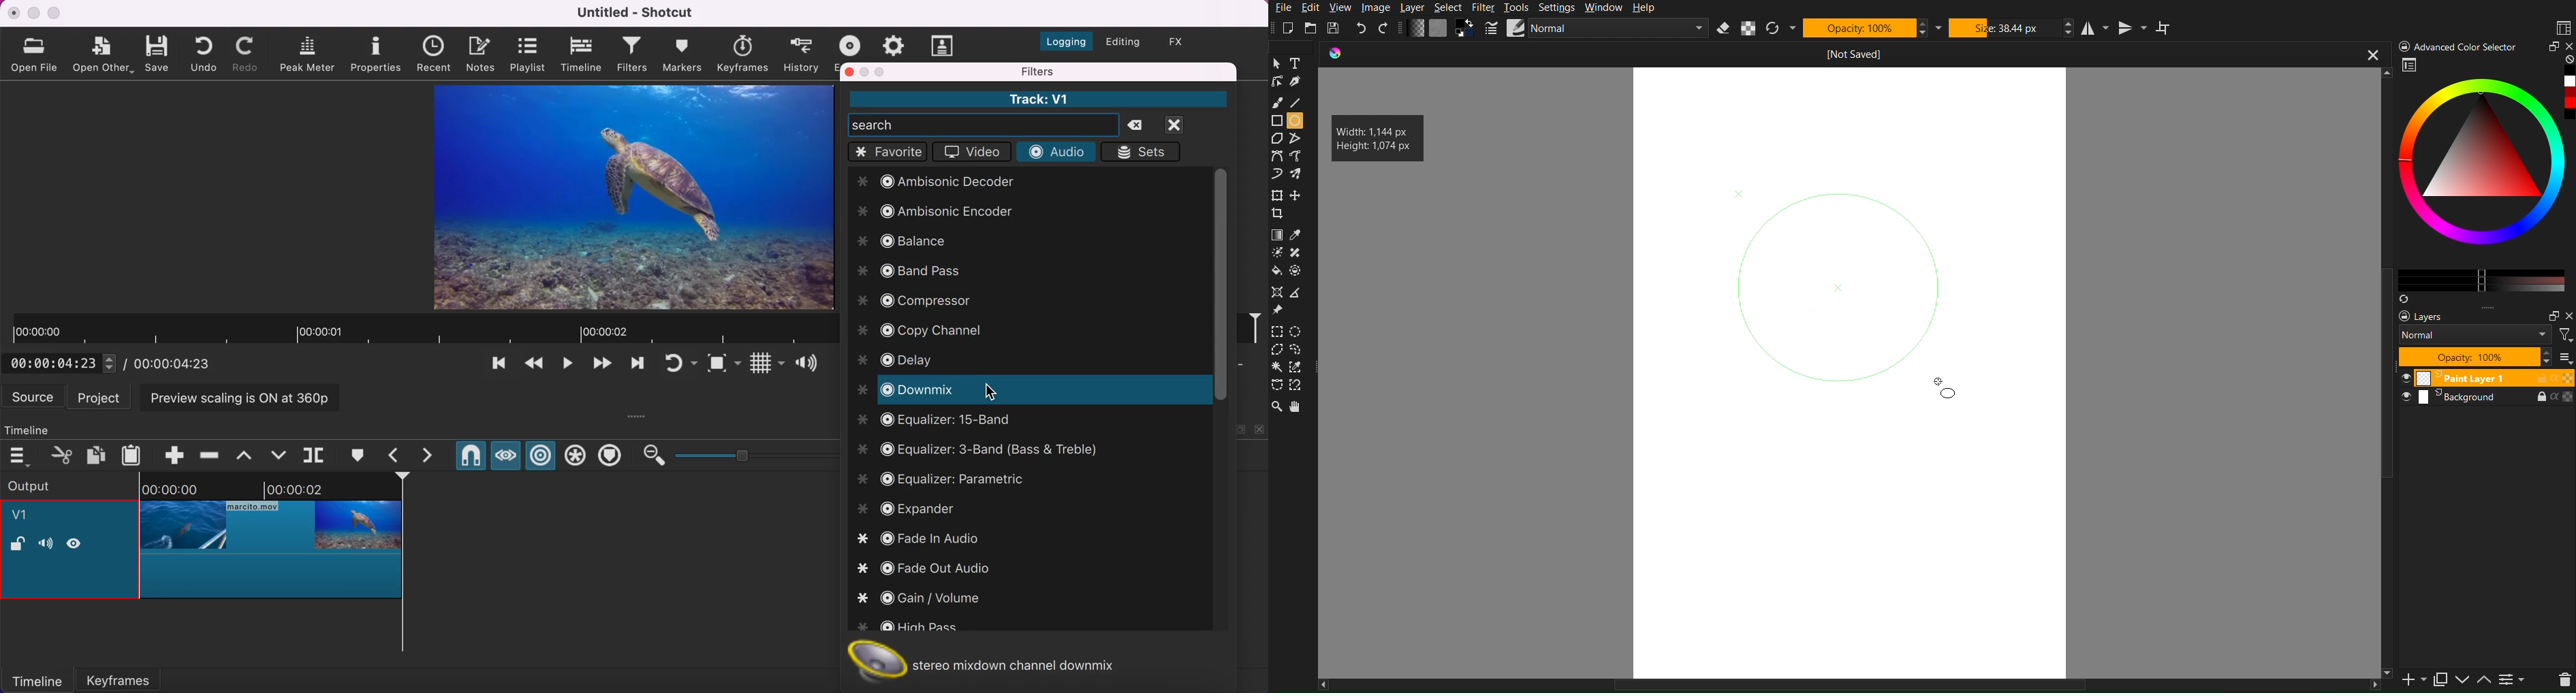 The image size is (2576, 700). I want to click on peak meter, so click(309, 55).